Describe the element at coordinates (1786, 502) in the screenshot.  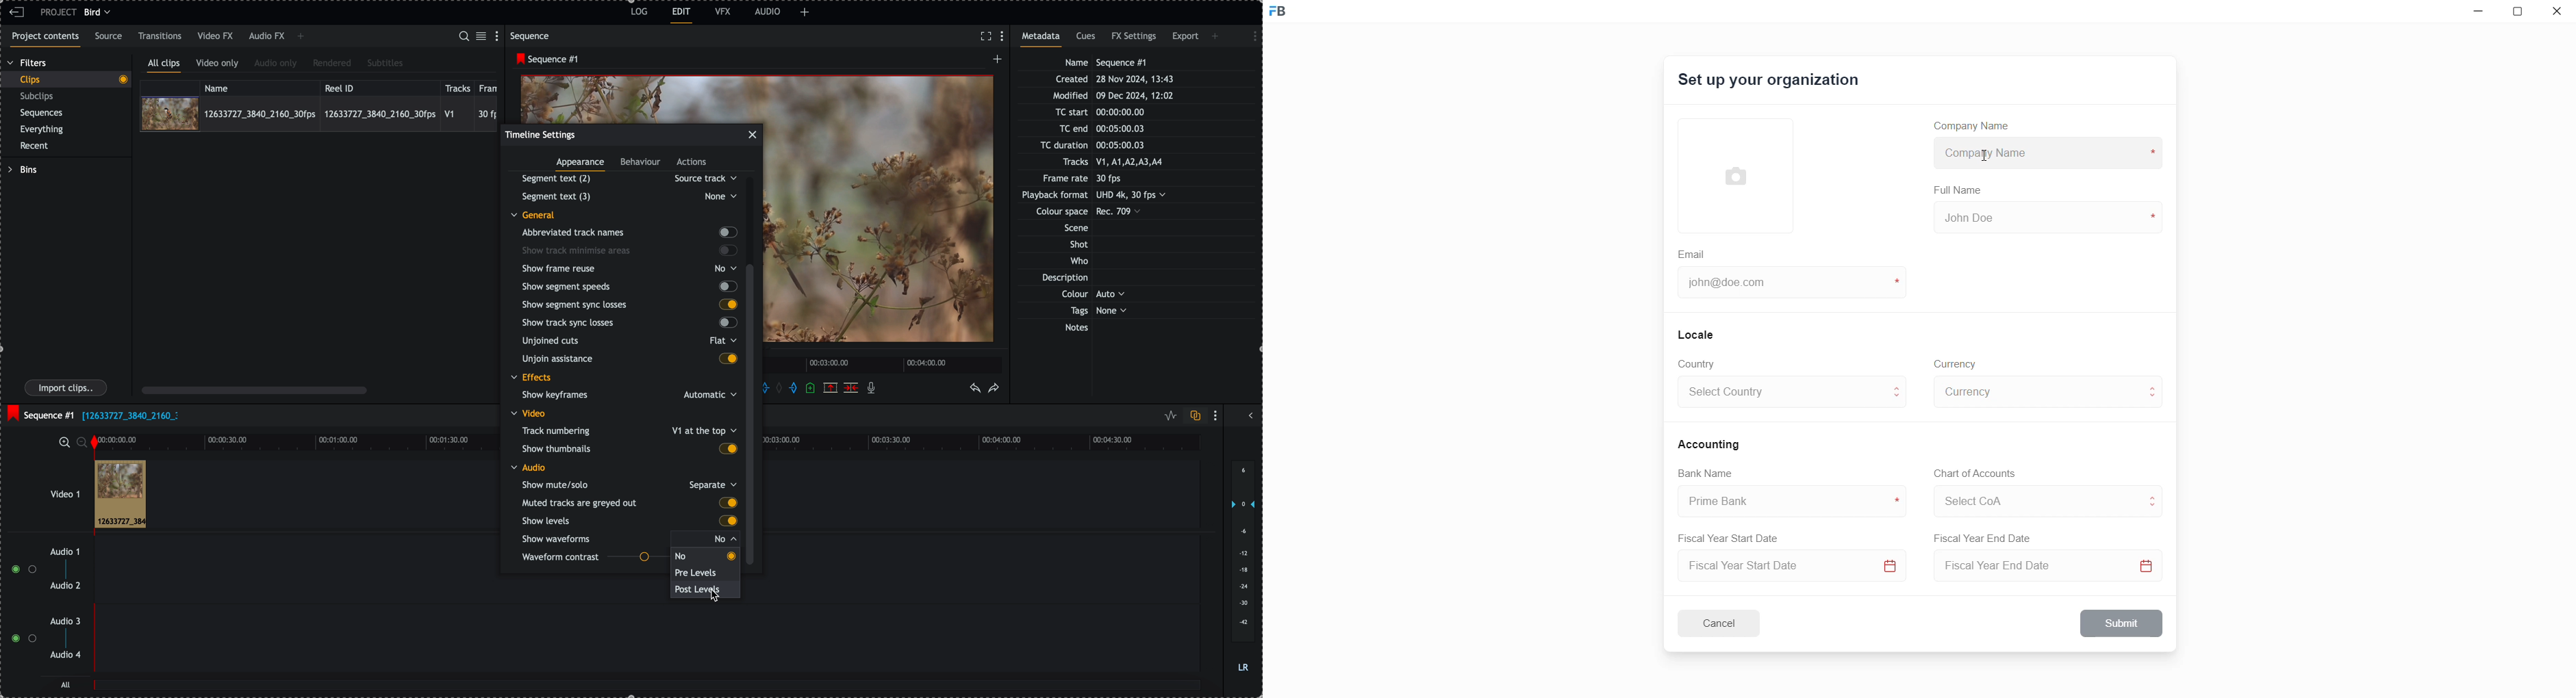
I see `bank name input box` at that location.